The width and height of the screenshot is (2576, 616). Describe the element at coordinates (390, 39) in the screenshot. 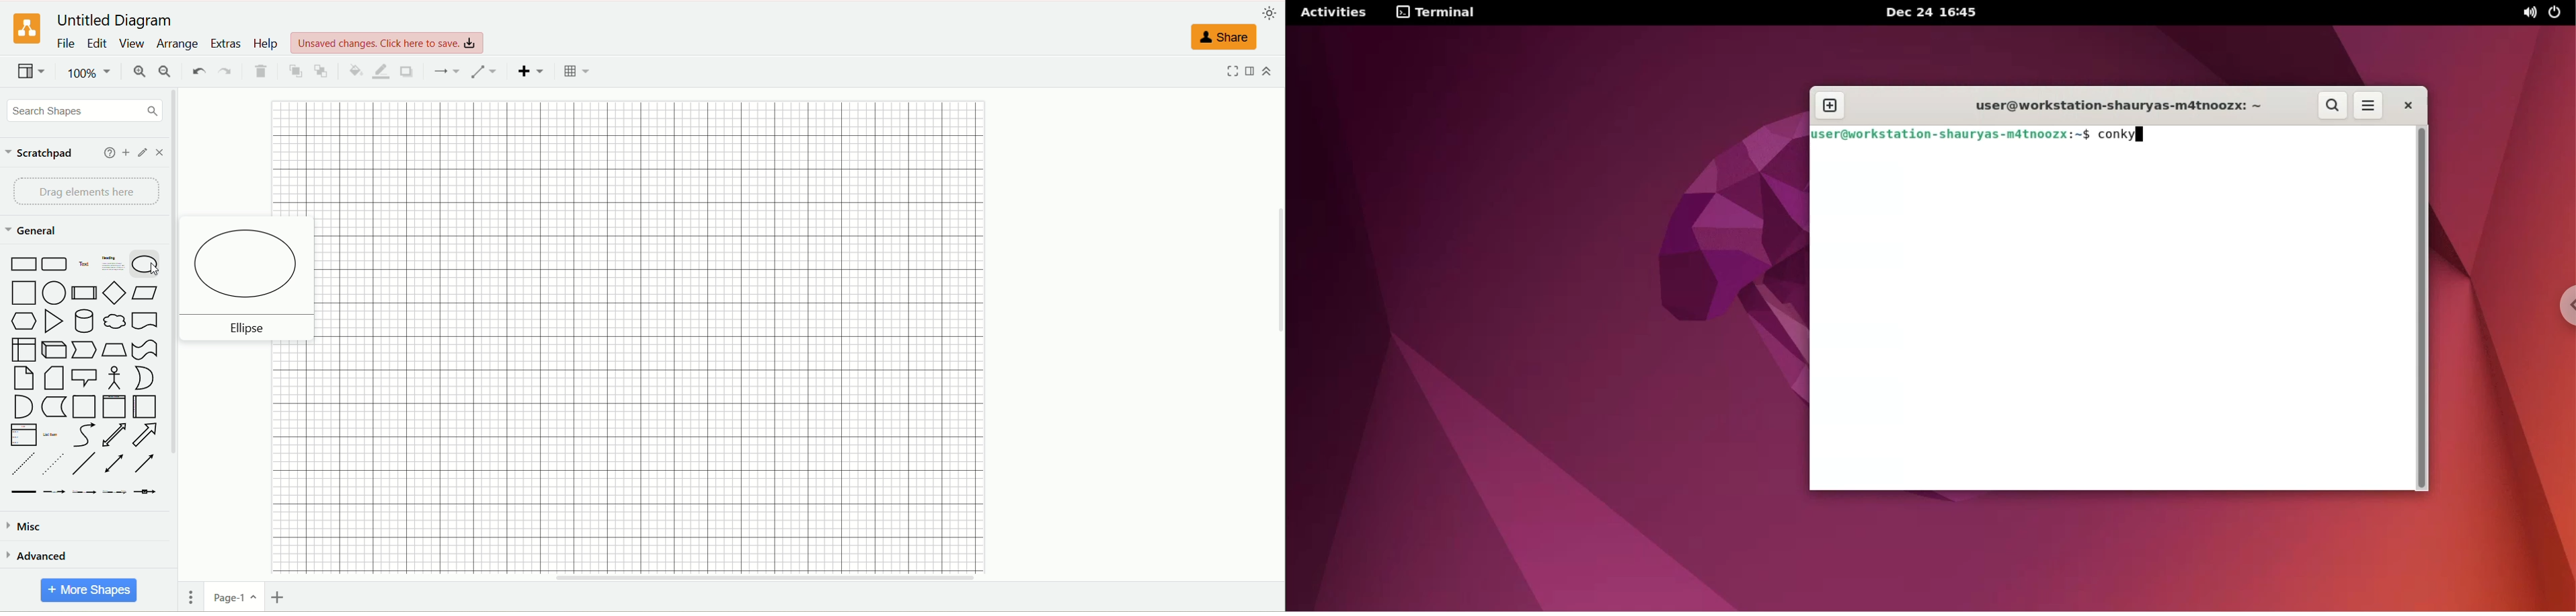

I see `Unsaved changes. Click here to save. ts` at that location.